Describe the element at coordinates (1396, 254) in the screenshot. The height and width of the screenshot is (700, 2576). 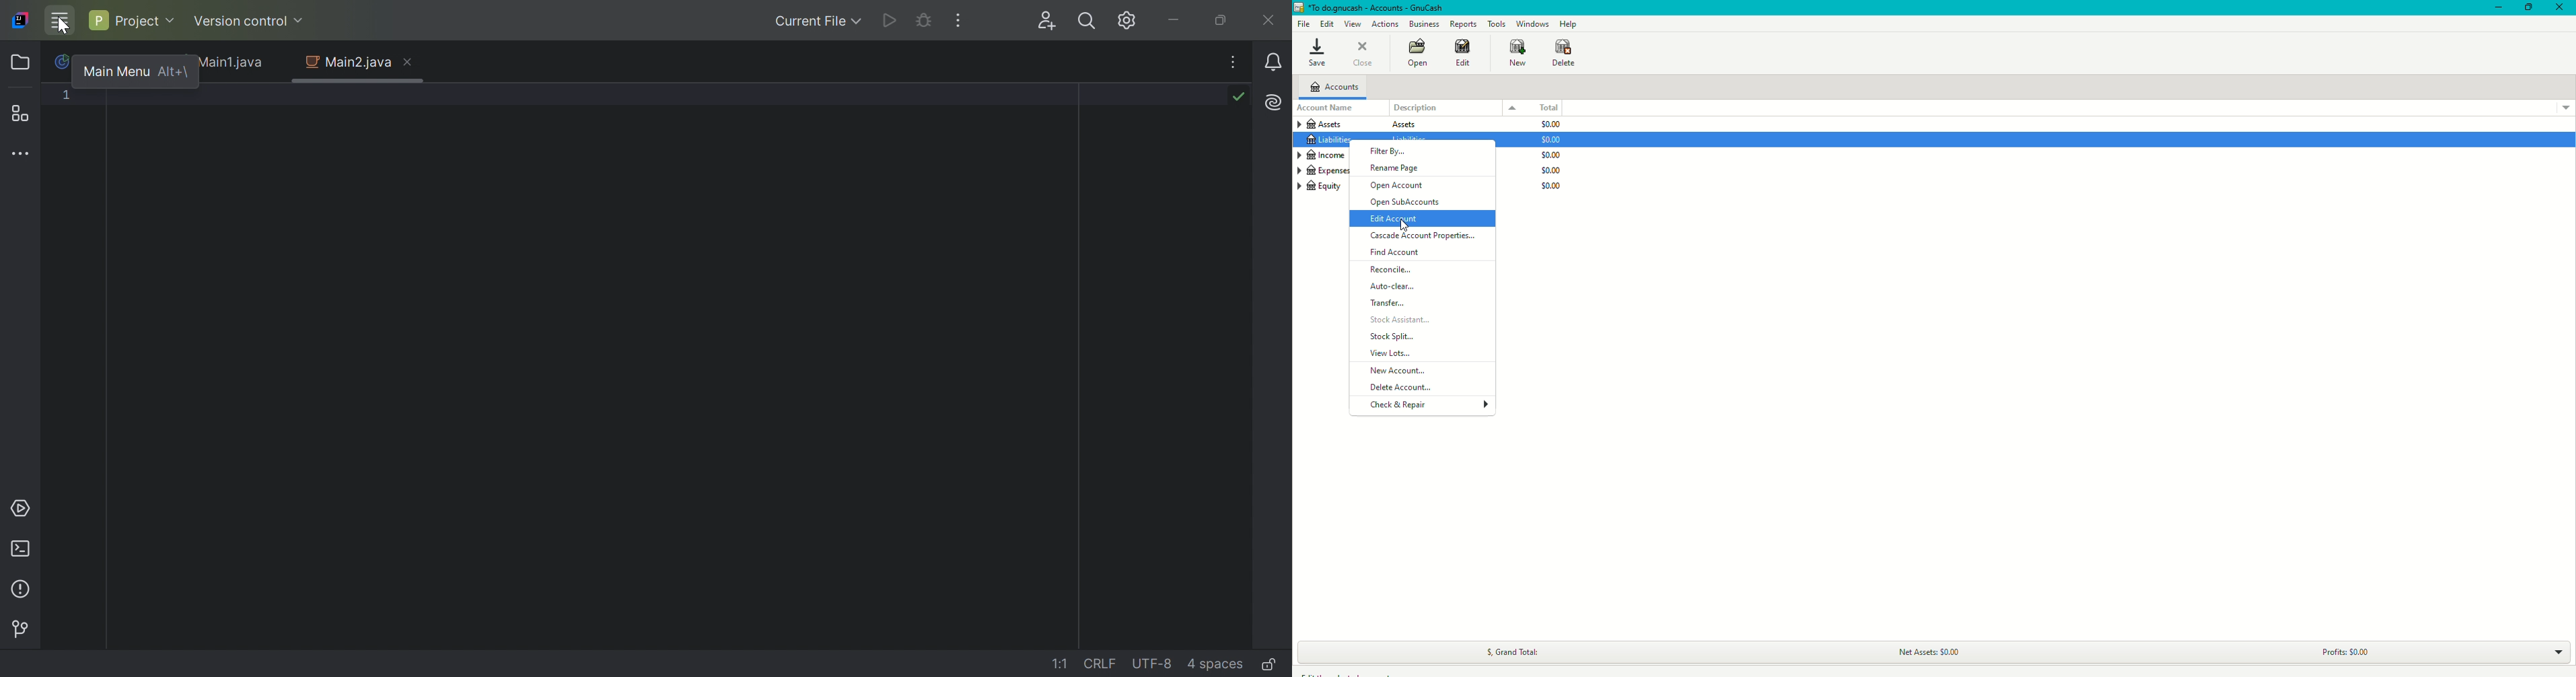
I see `Find Account` at that location.